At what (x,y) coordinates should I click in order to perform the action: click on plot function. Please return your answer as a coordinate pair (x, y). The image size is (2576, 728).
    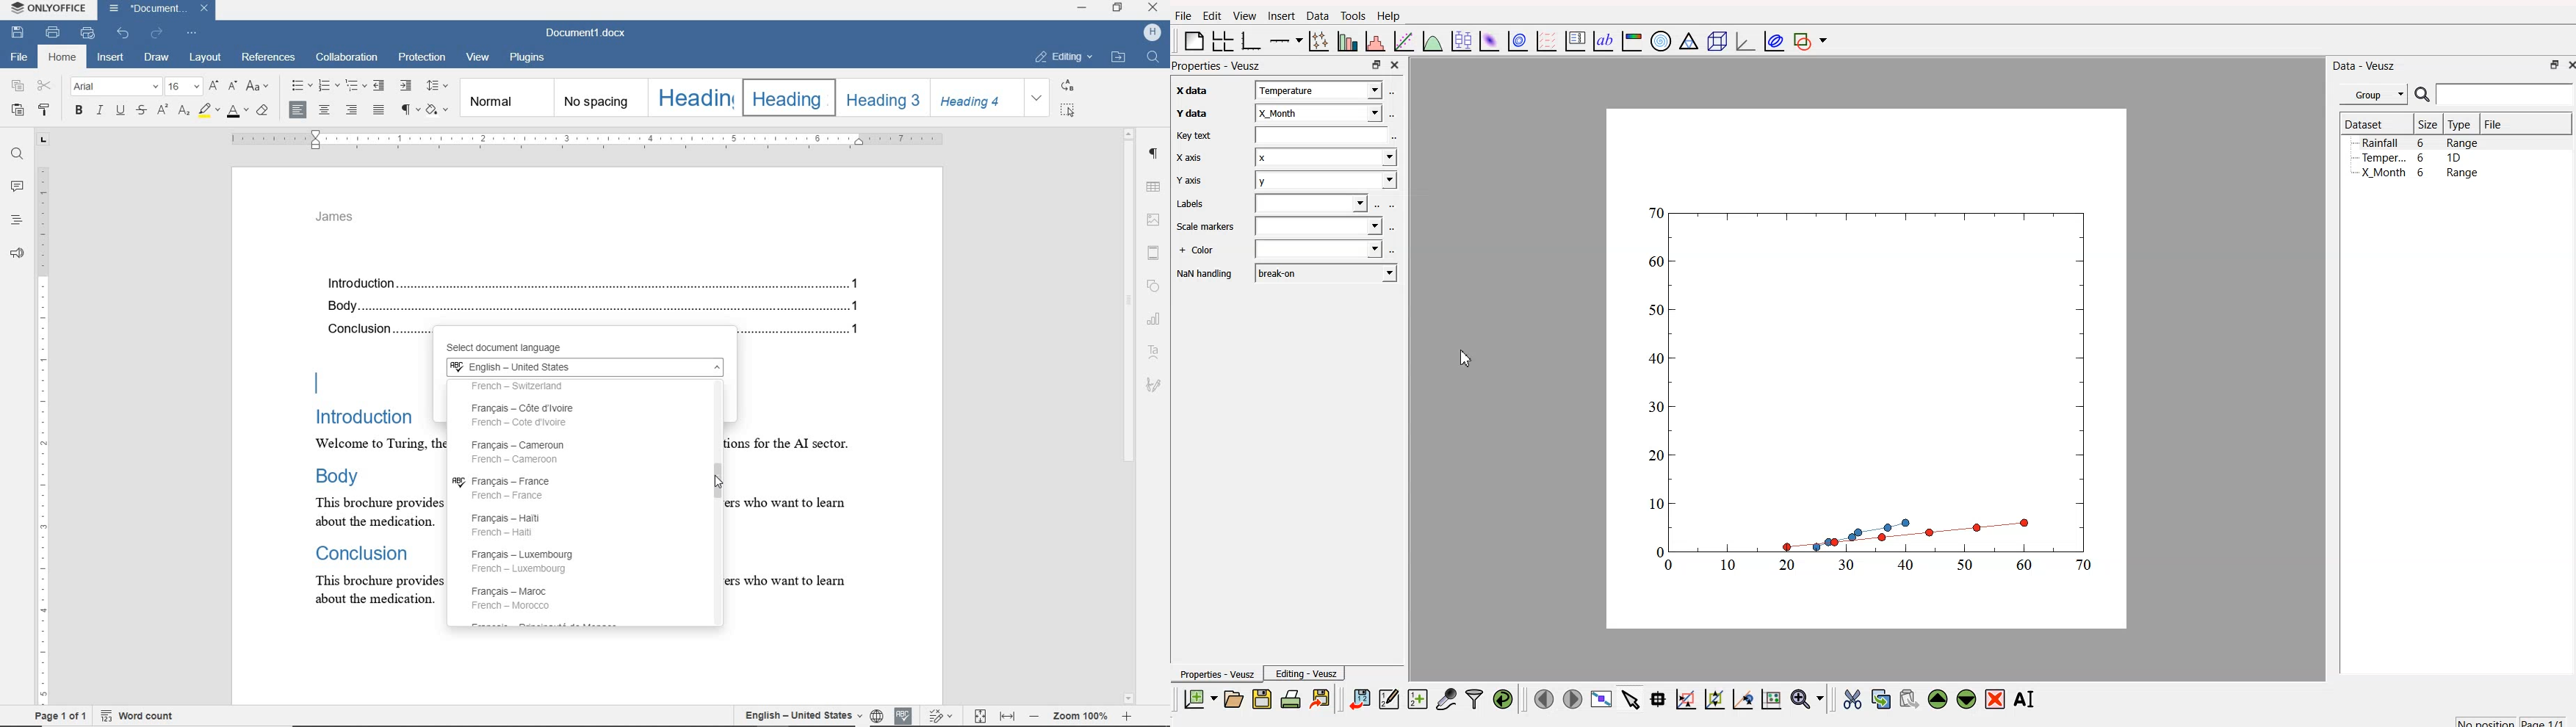
    Looking at the image, I should click on (1432, 42).